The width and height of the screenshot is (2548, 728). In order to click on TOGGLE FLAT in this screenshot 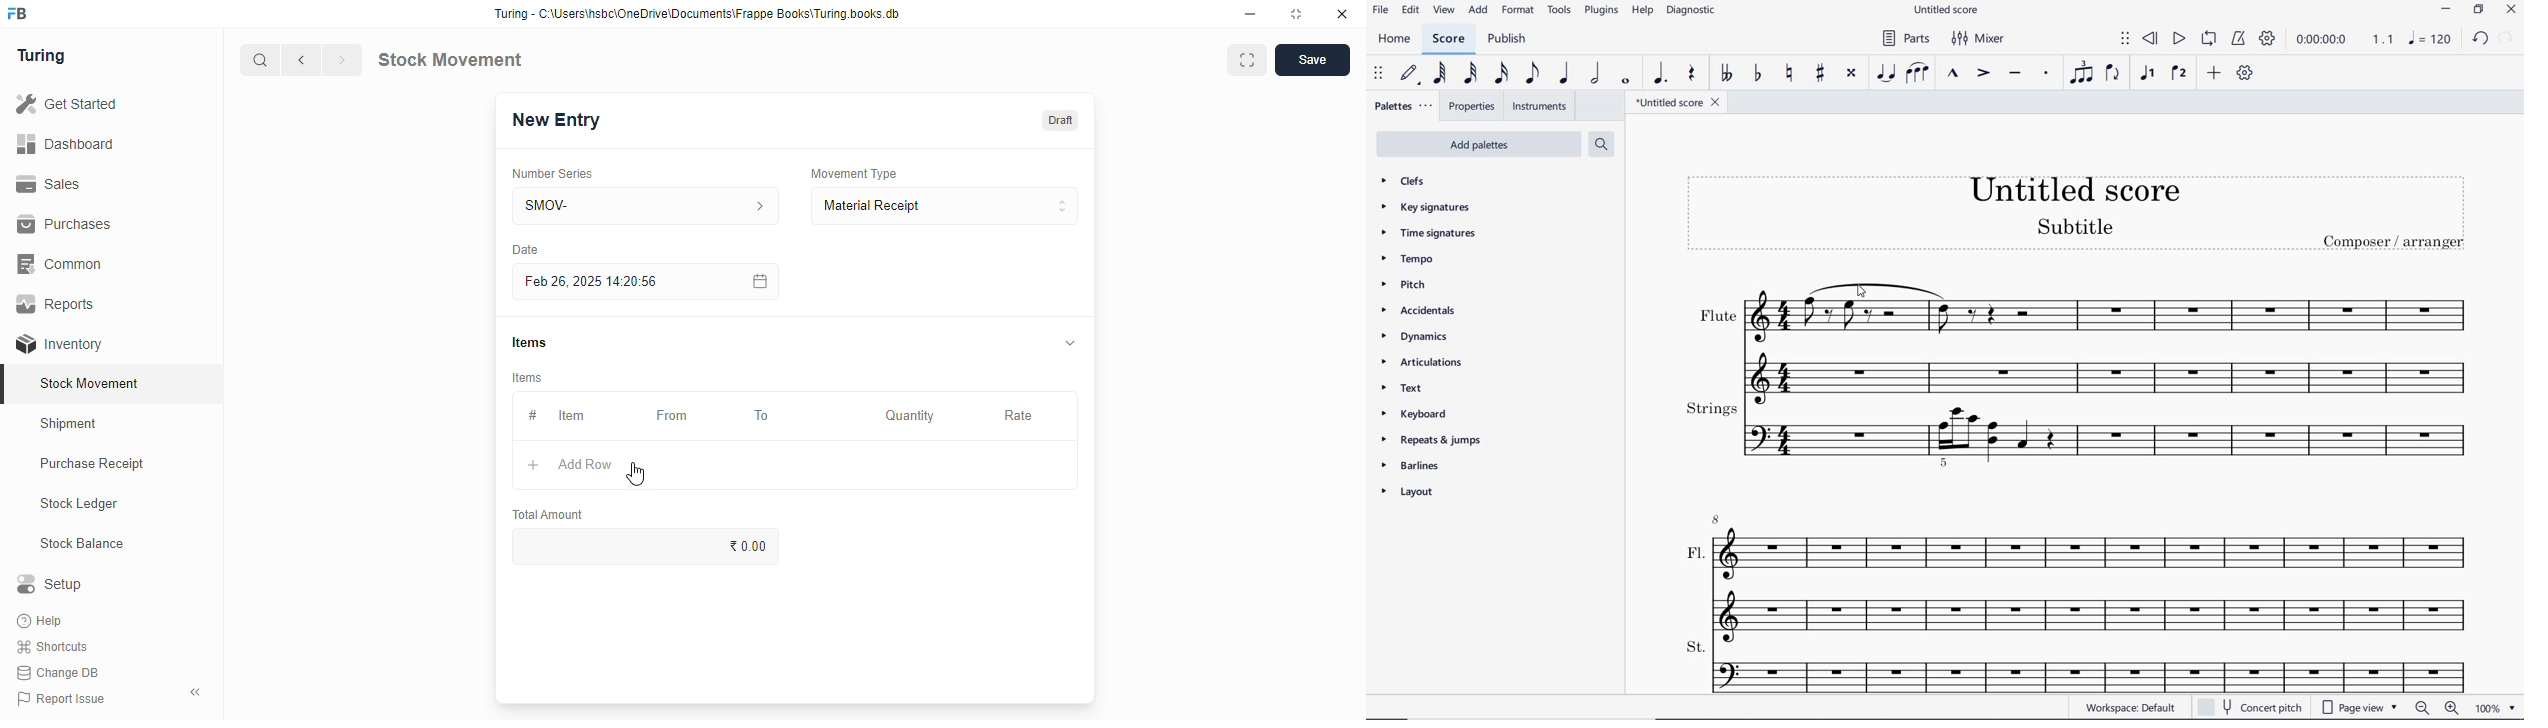, I will do `click(1757, 75)`.